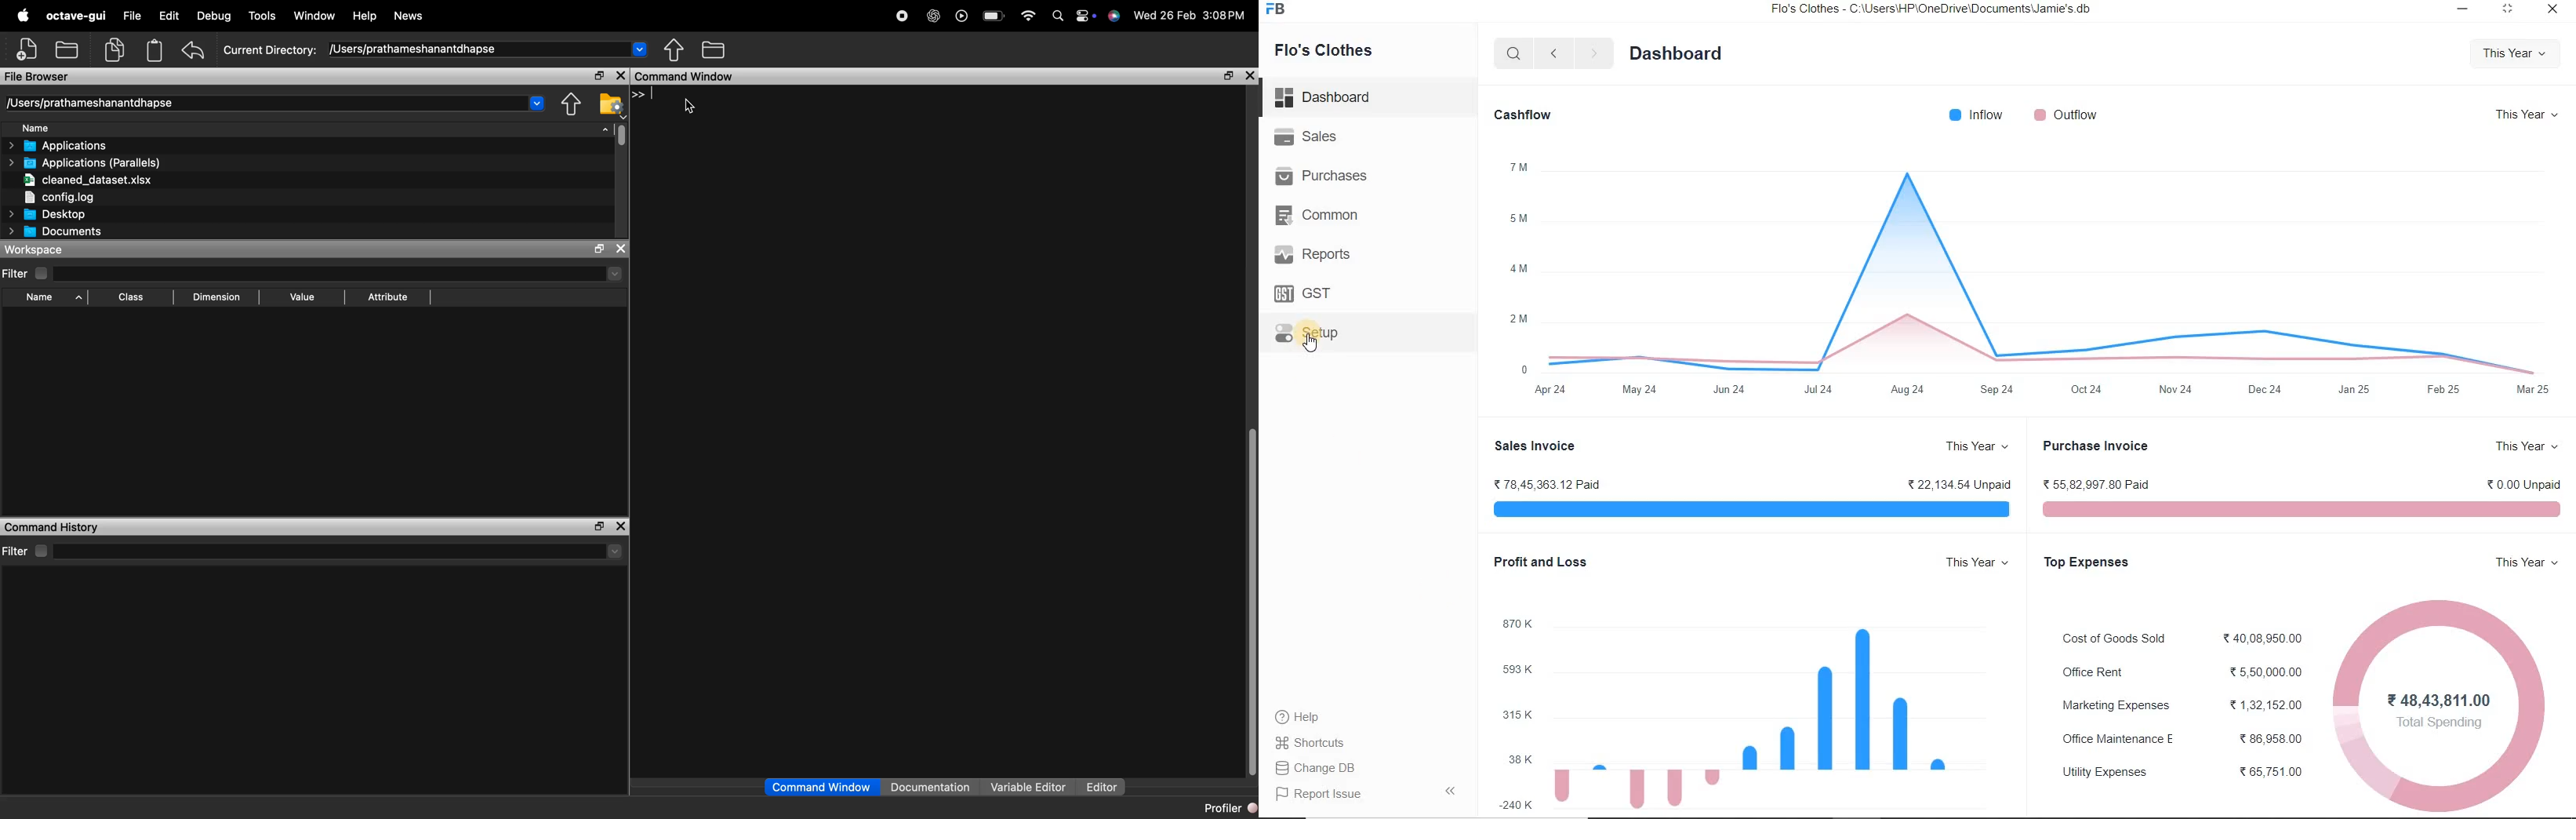 The height and width of the screenshot is (840, 2576). I want to click on 38 K, so click(1521, 759).